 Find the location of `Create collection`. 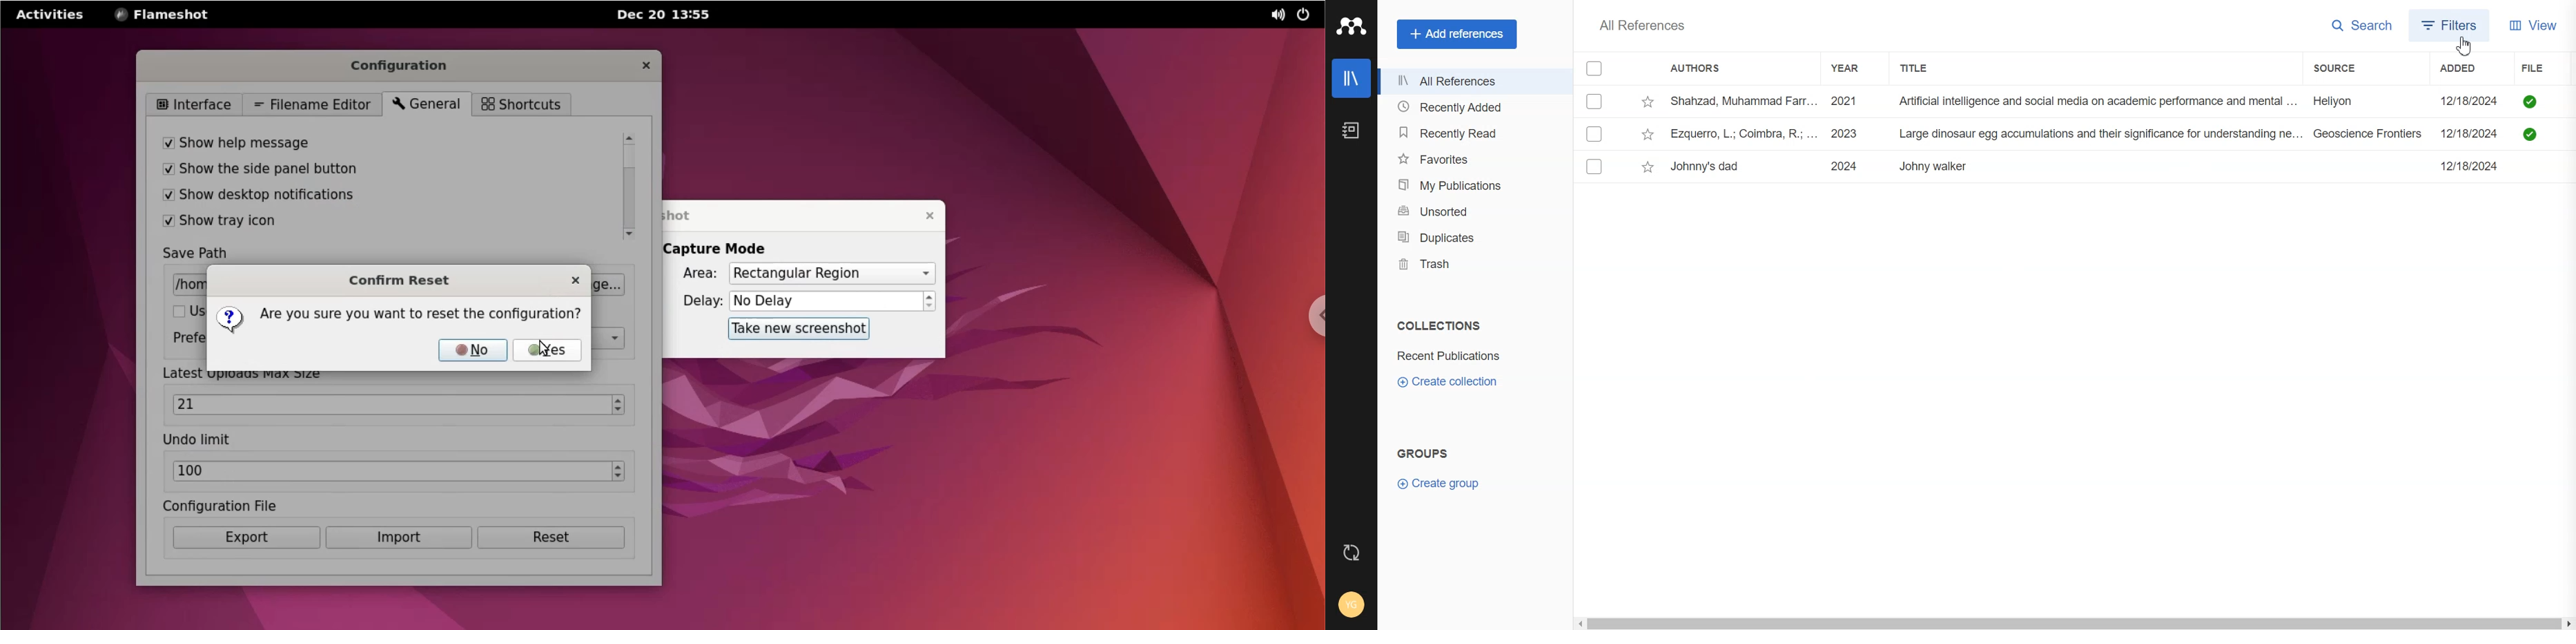

Create collection is located at coordinates (1448, 381).